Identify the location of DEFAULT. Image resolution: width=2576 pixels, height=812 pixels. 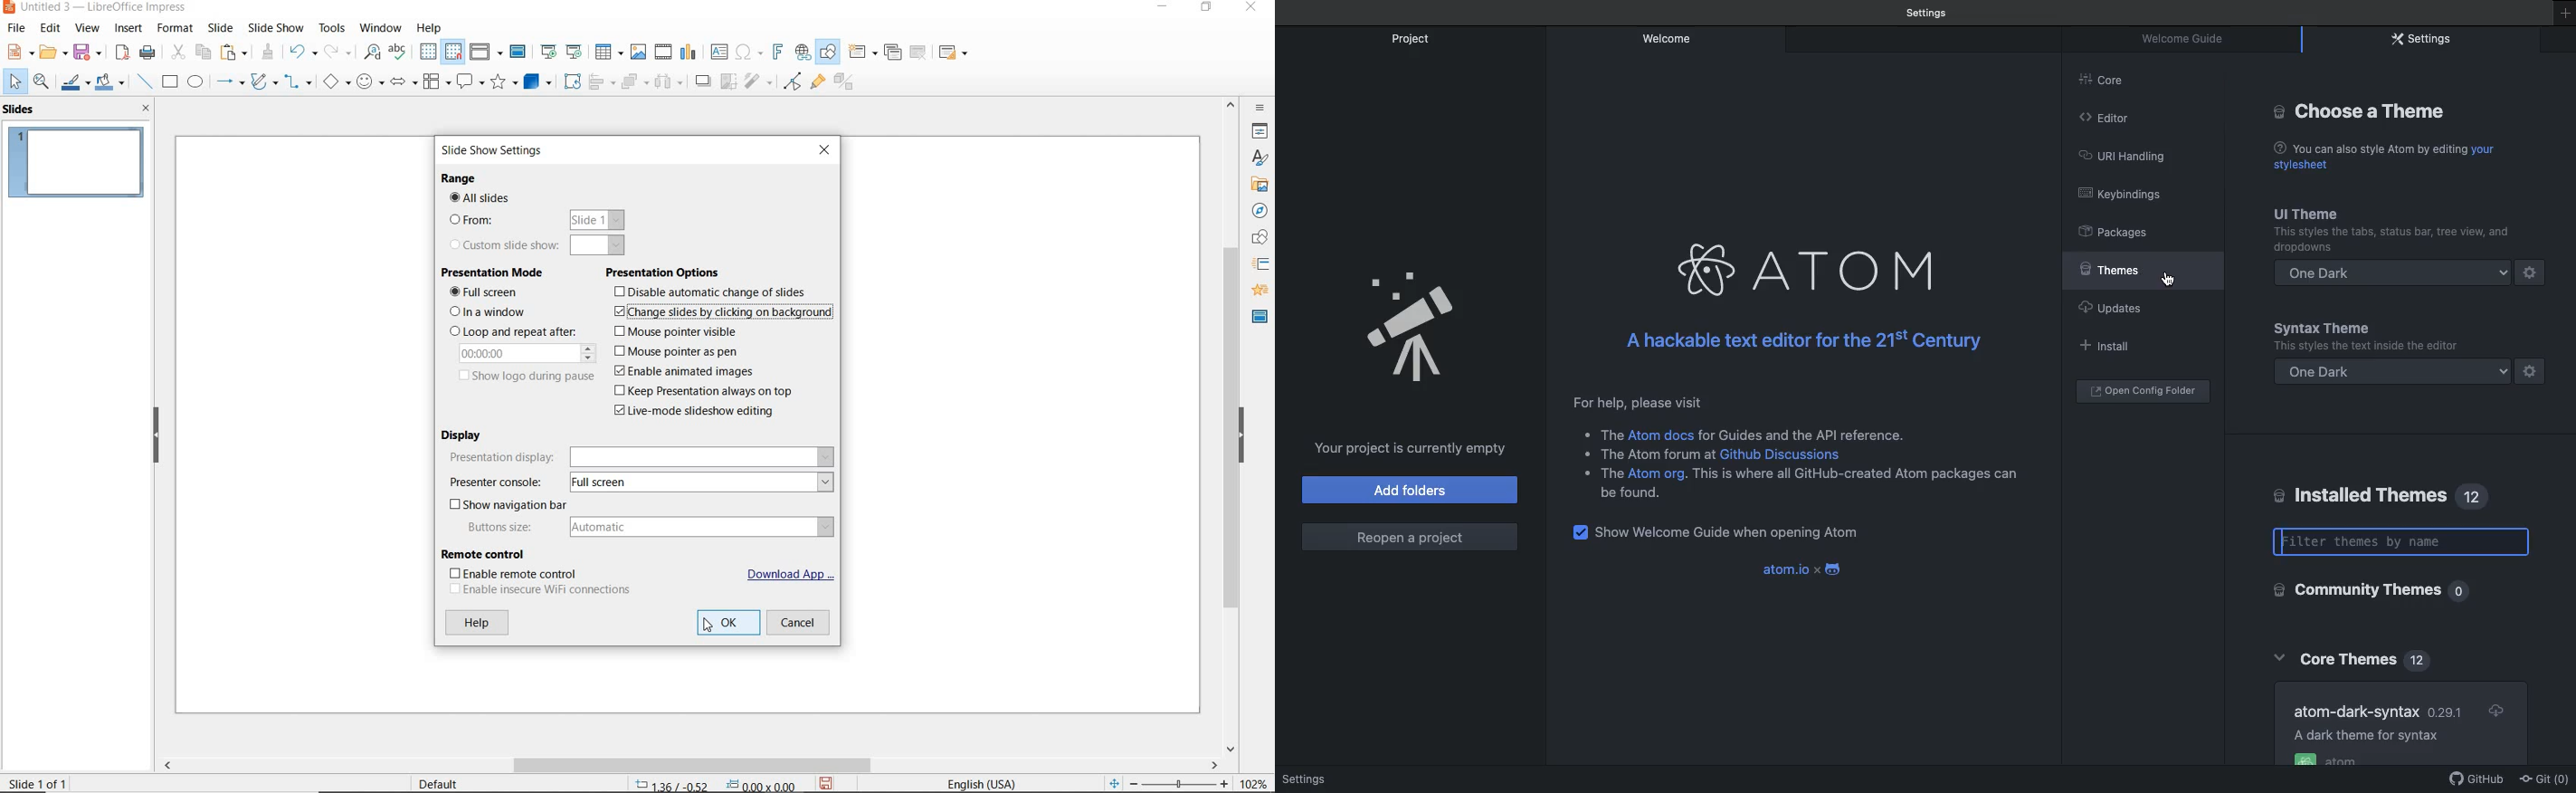
(443, 782).